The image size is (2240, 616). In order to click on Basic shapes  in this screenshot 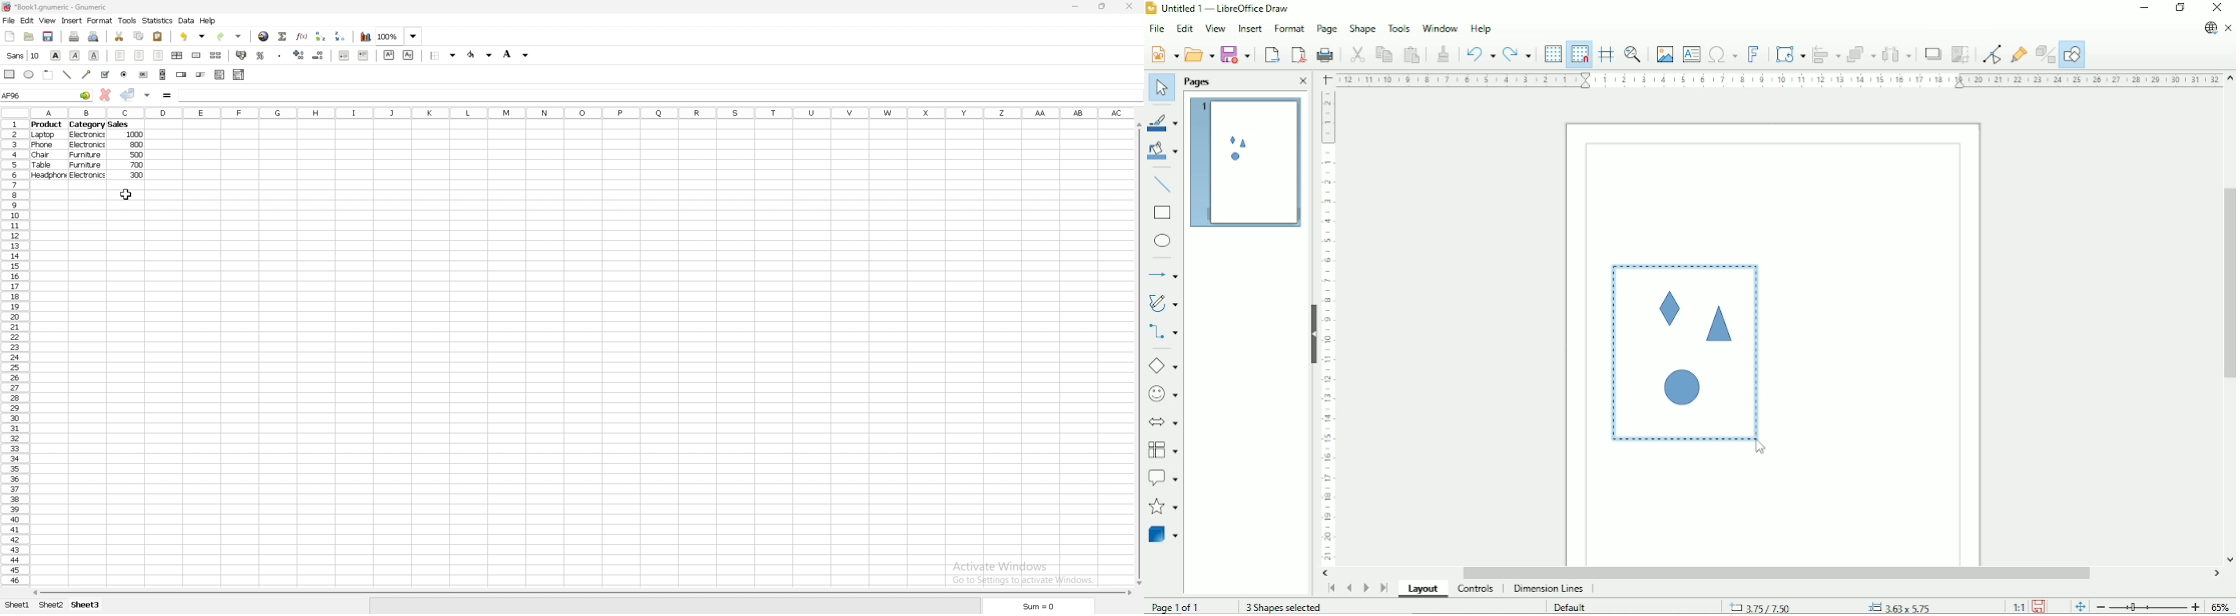, I will do `click(1163, 365)`.